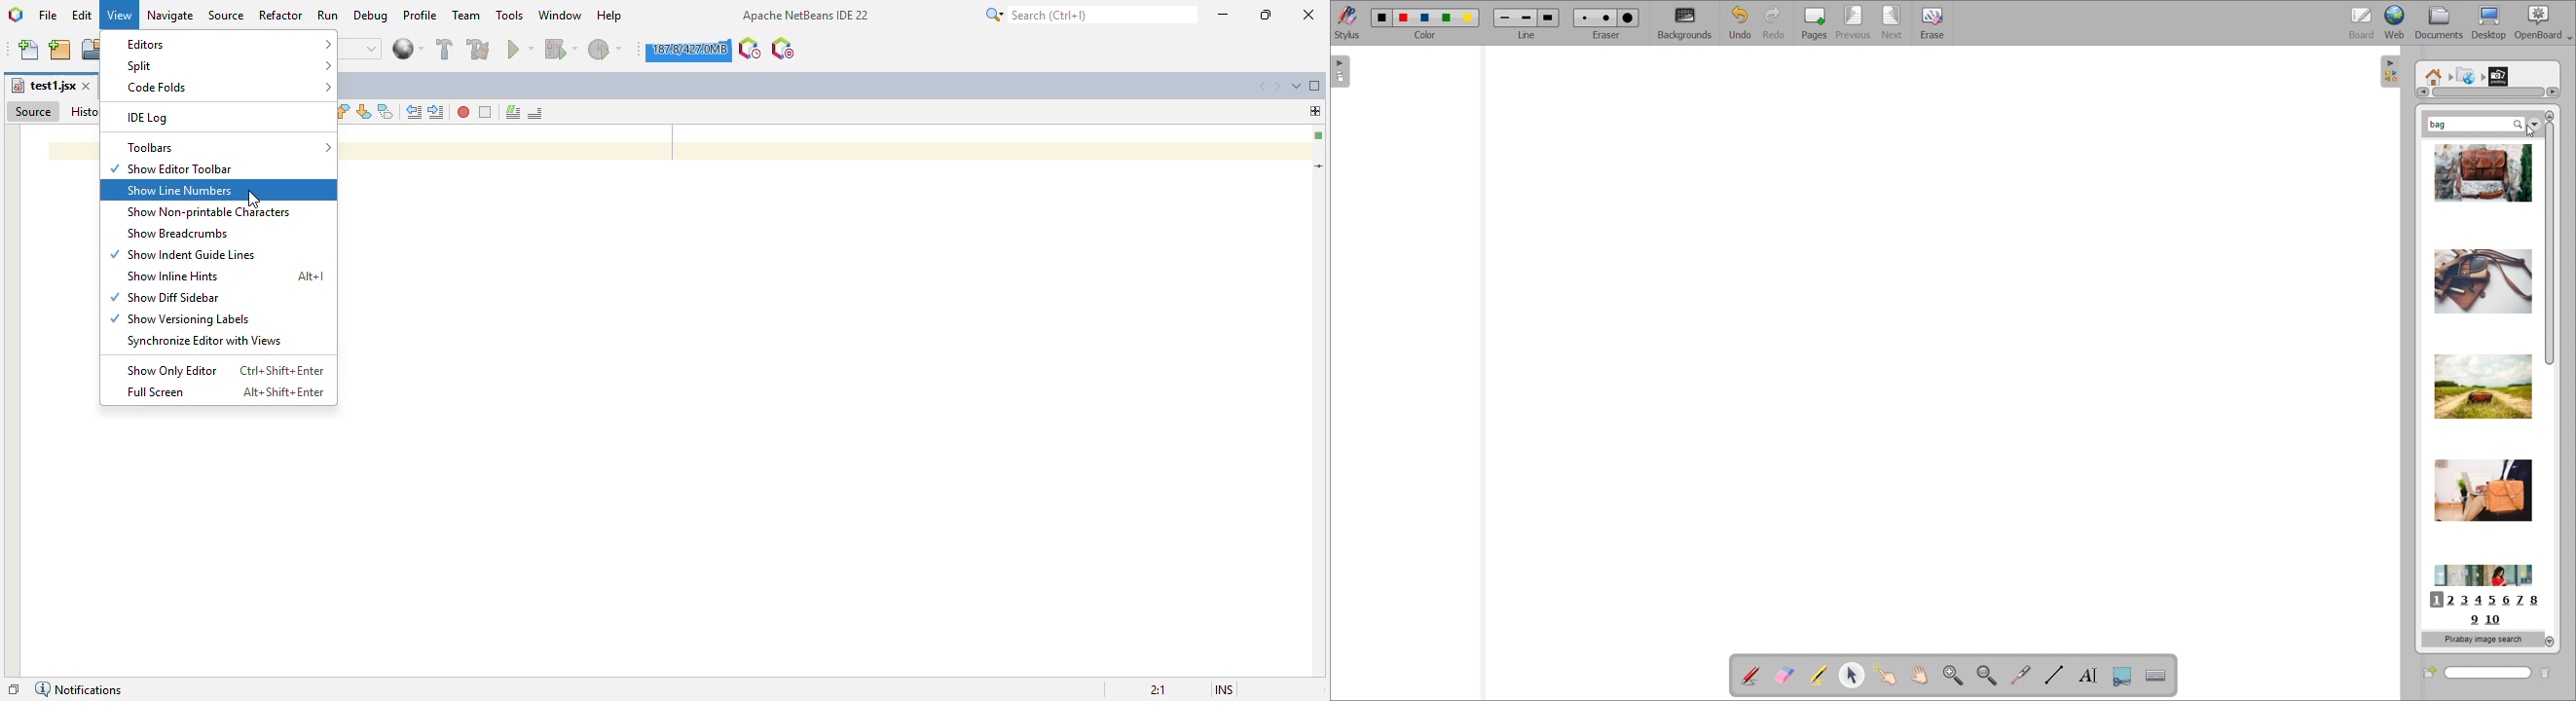 This screenshot has width=2576, height=728. I want to click on new project, so click(60, 50).